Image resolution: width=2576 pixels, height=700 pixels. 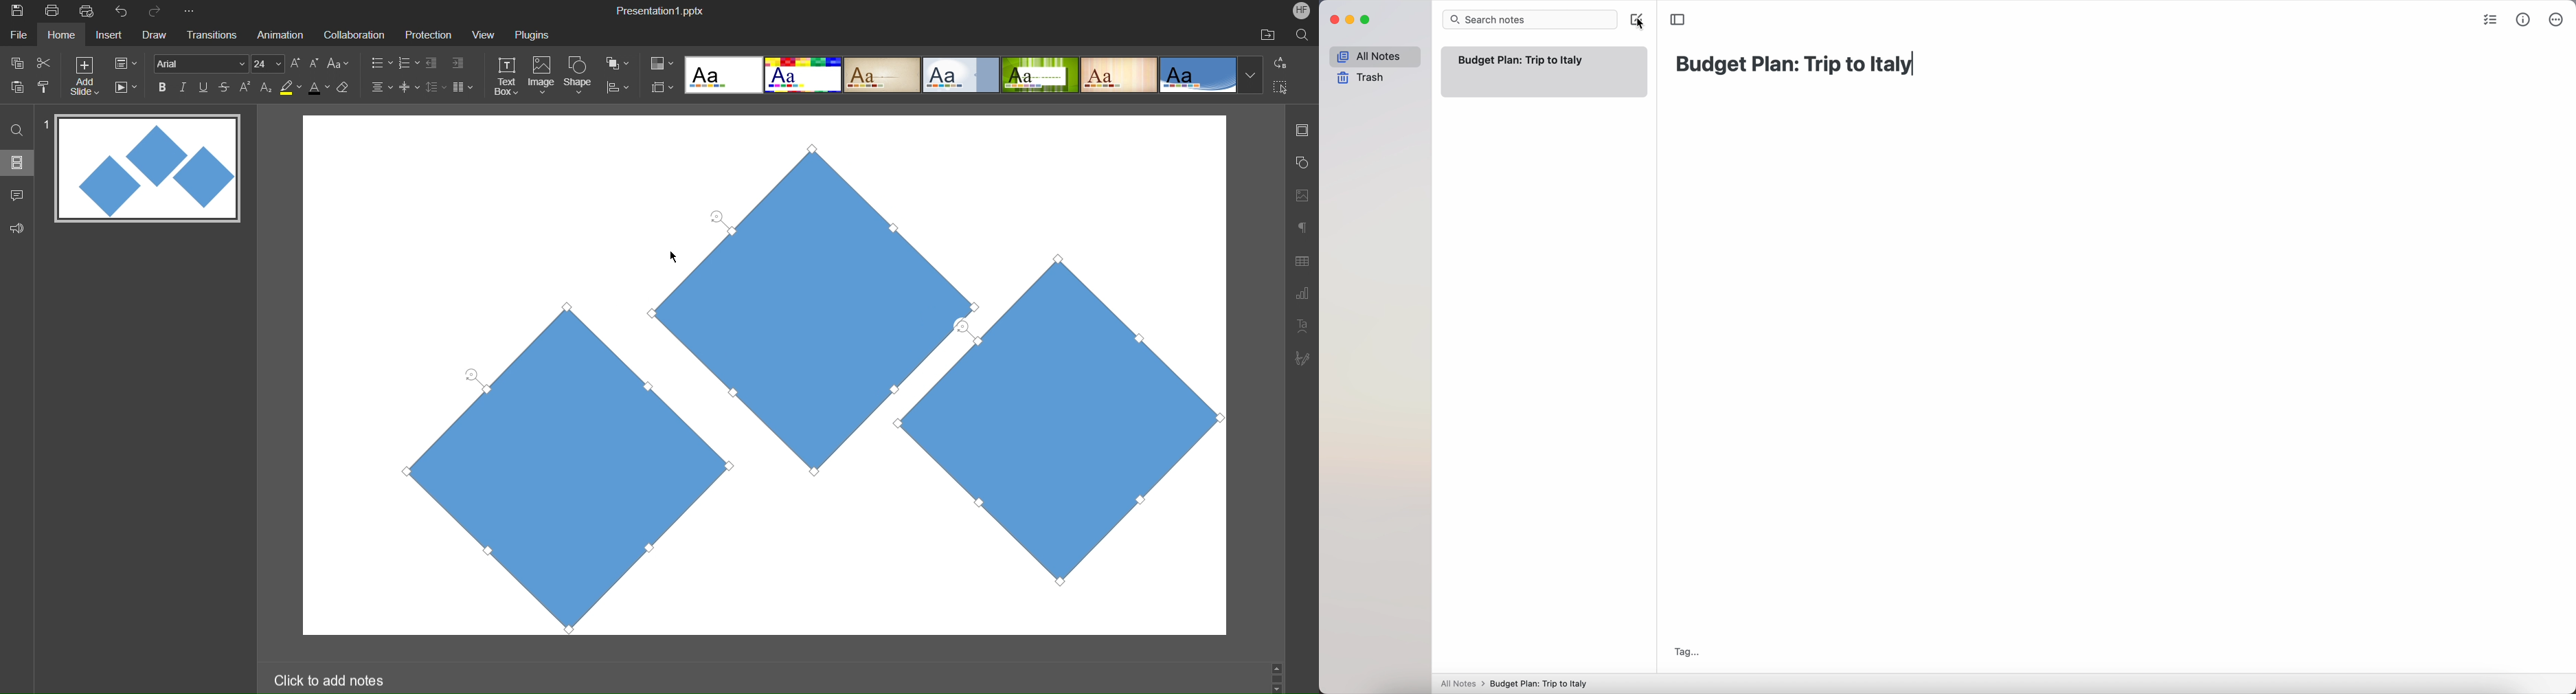 I want to click on View, so click(x=479, y=34).